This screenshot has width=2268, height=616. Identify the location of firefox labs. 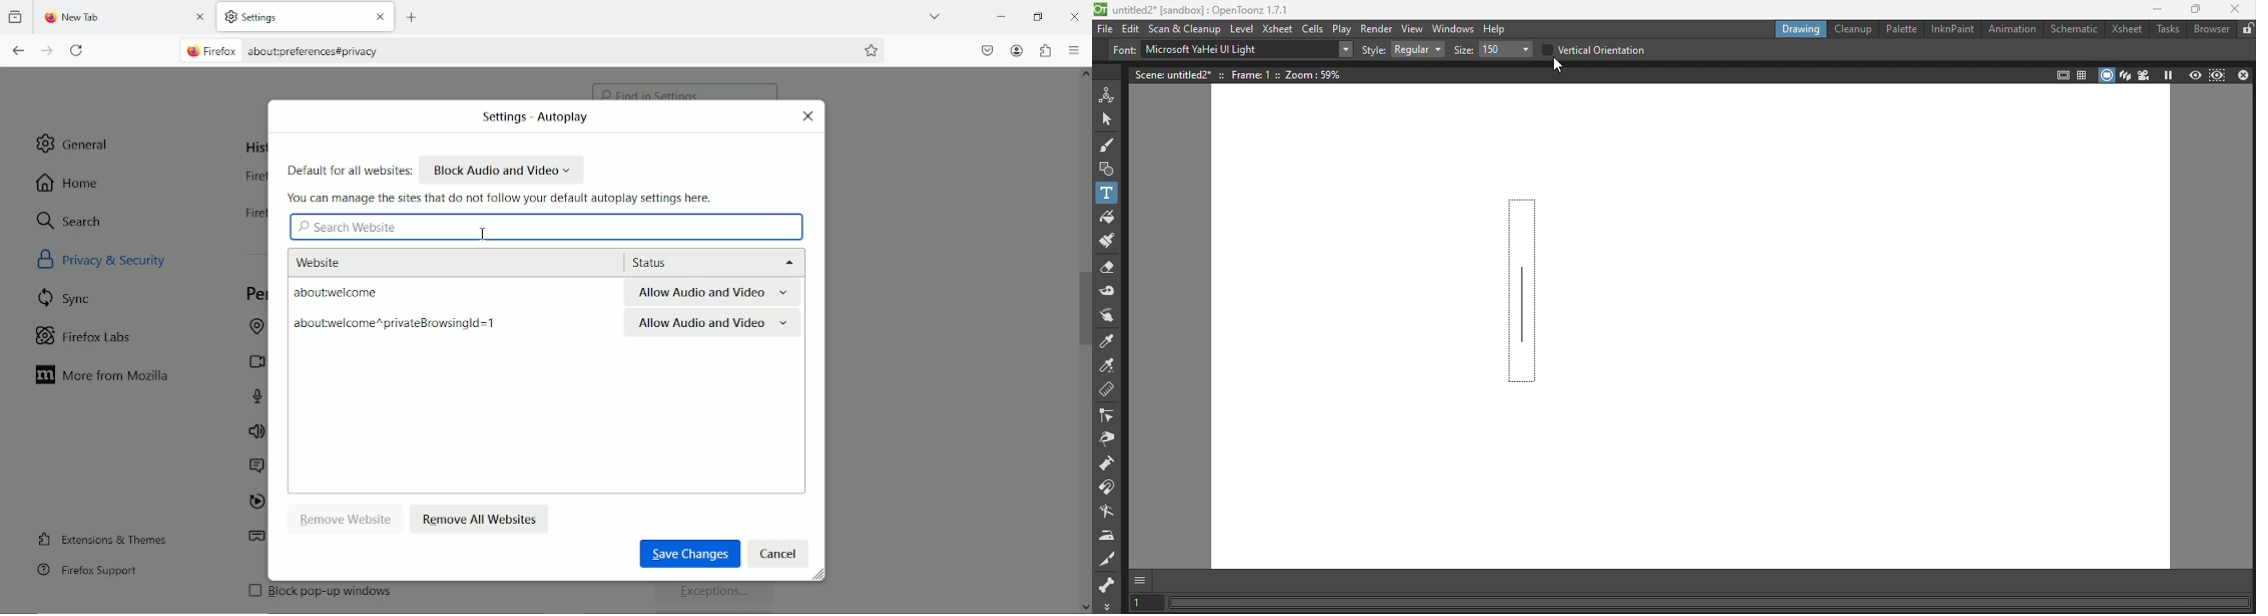
(84, 334).